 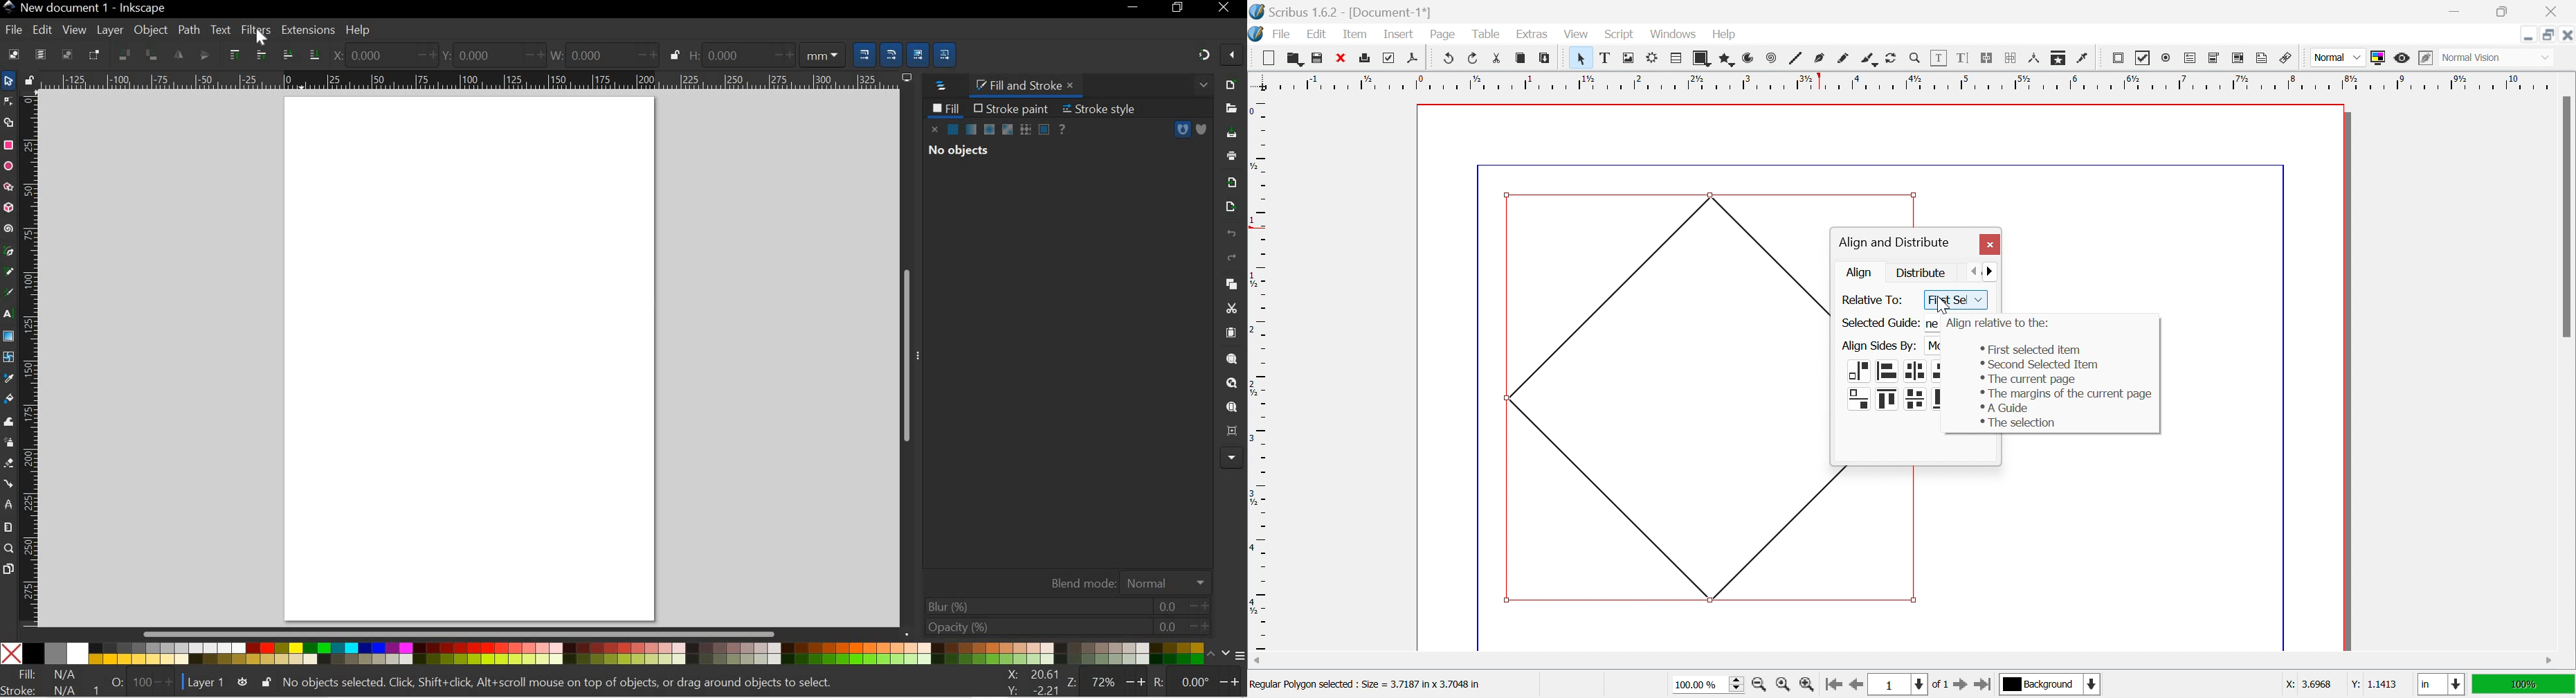 I want to click on MOVE GRADIENTS, so click(x=919, y=52).